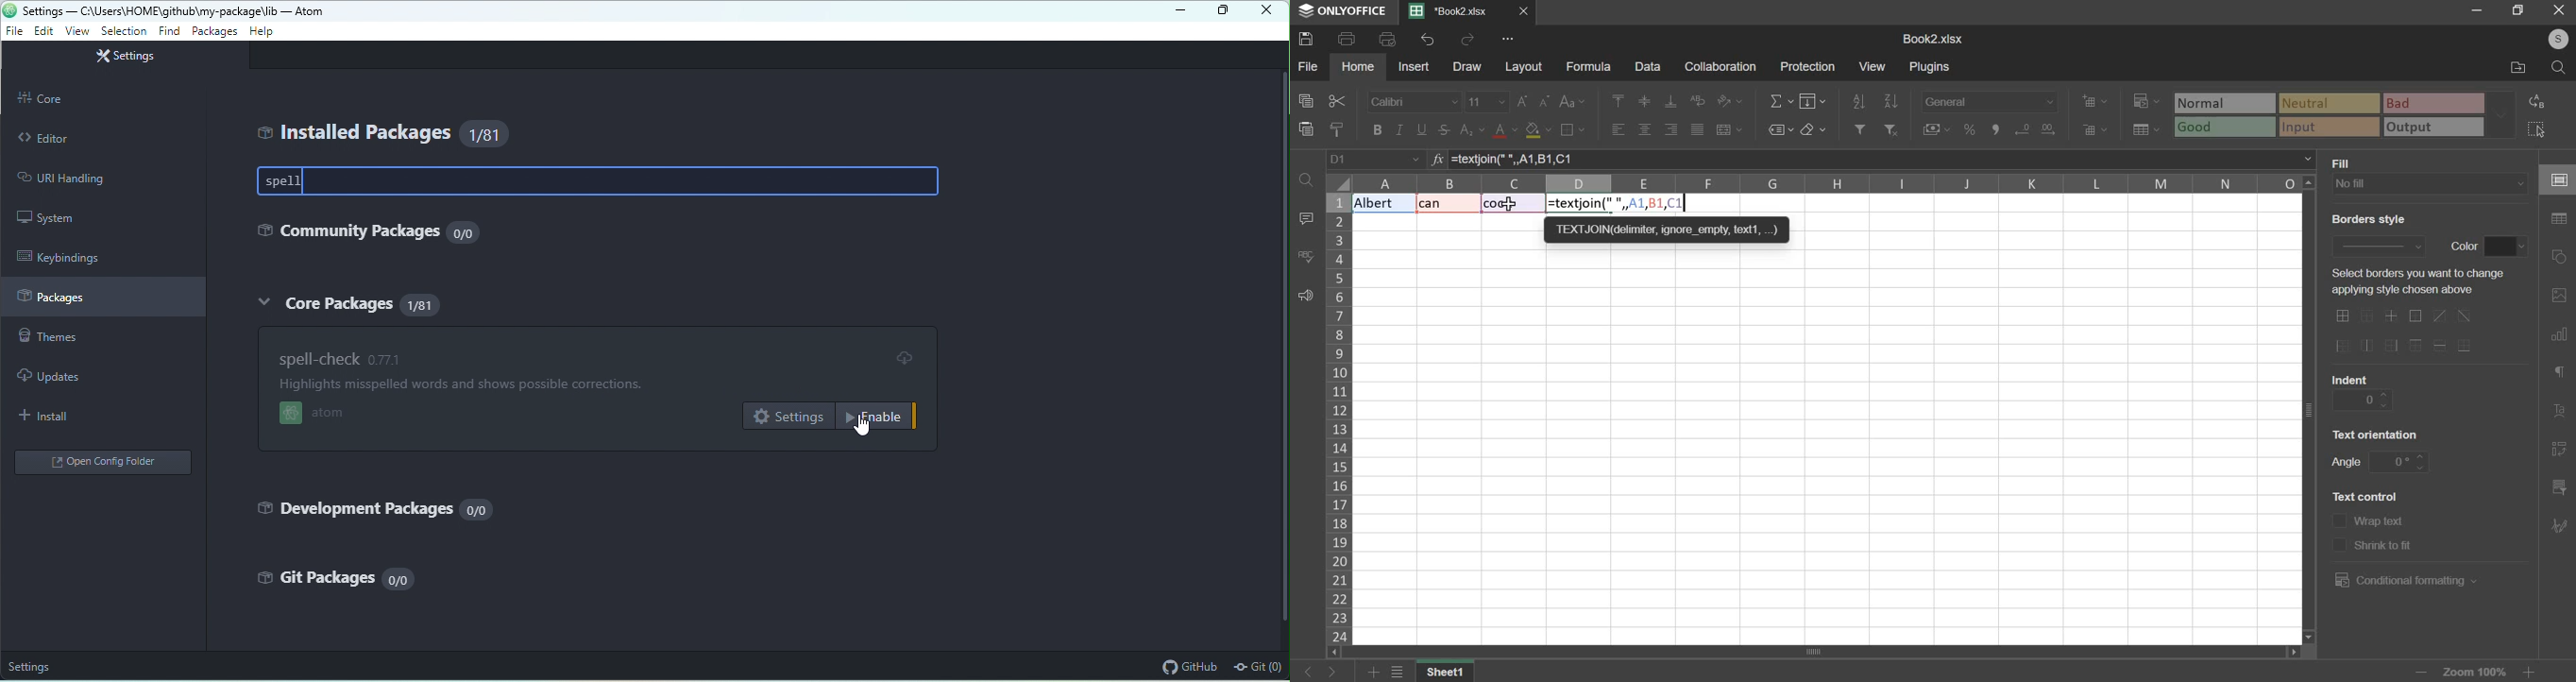  I want to click on scroll bar, so click(1811, 652).